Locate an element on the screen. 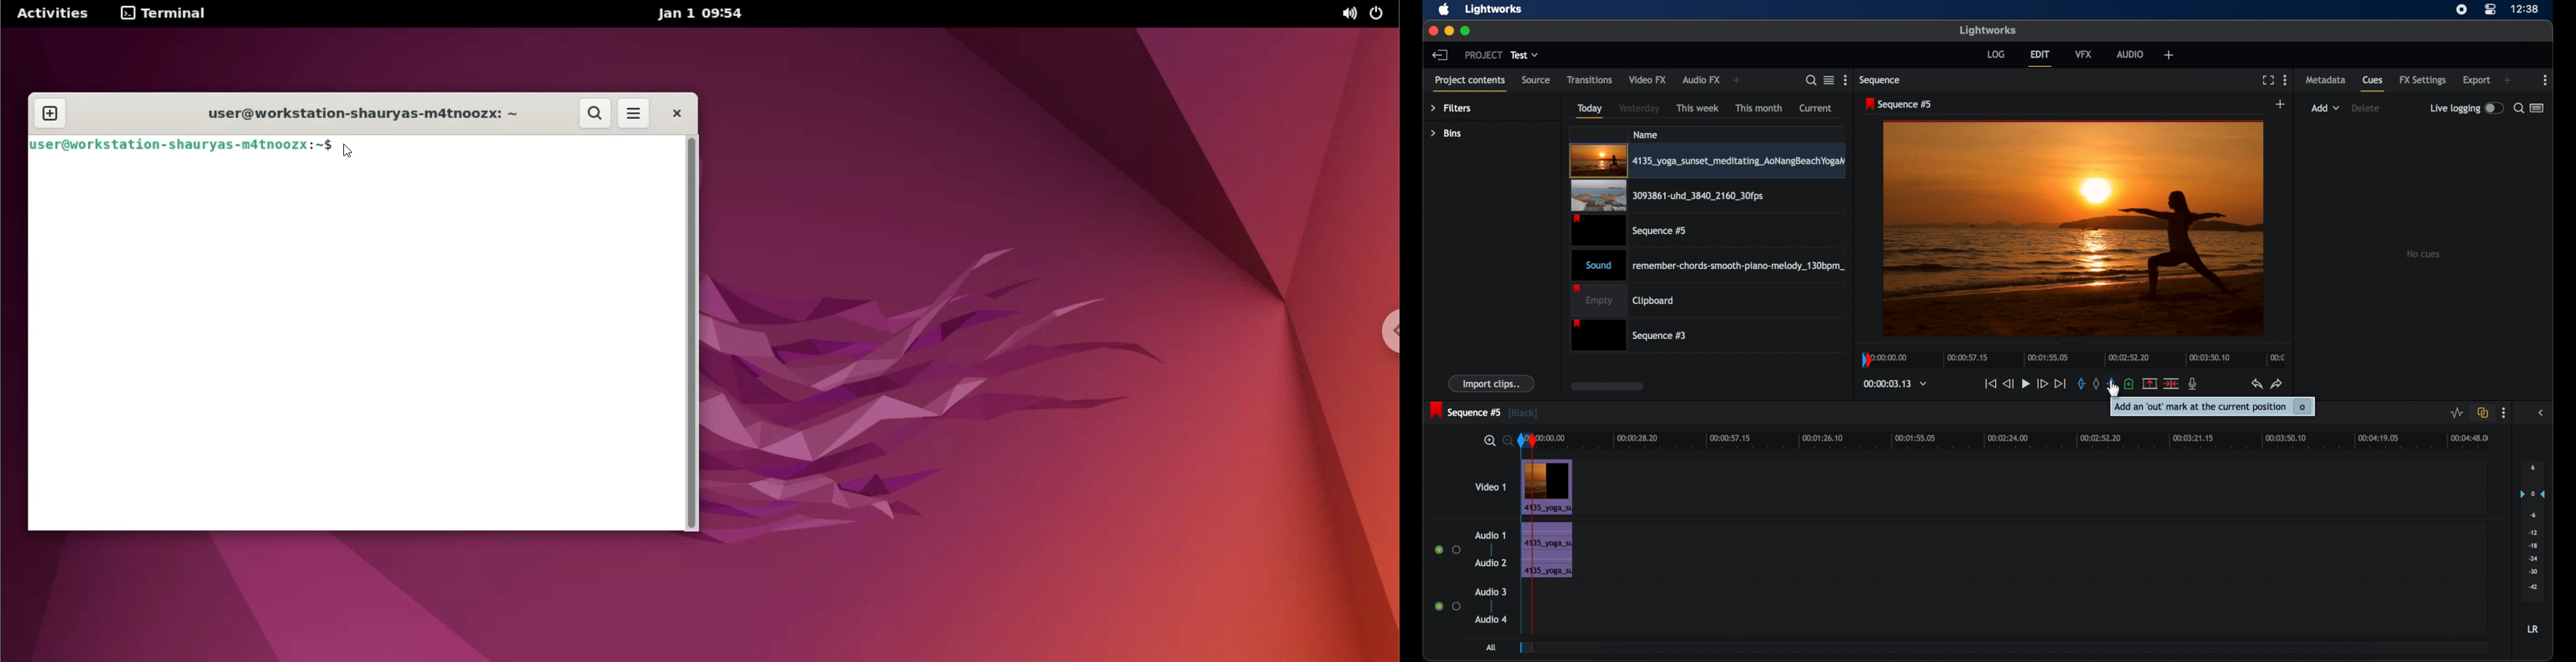  Activities is located at coordinates (51, 14).